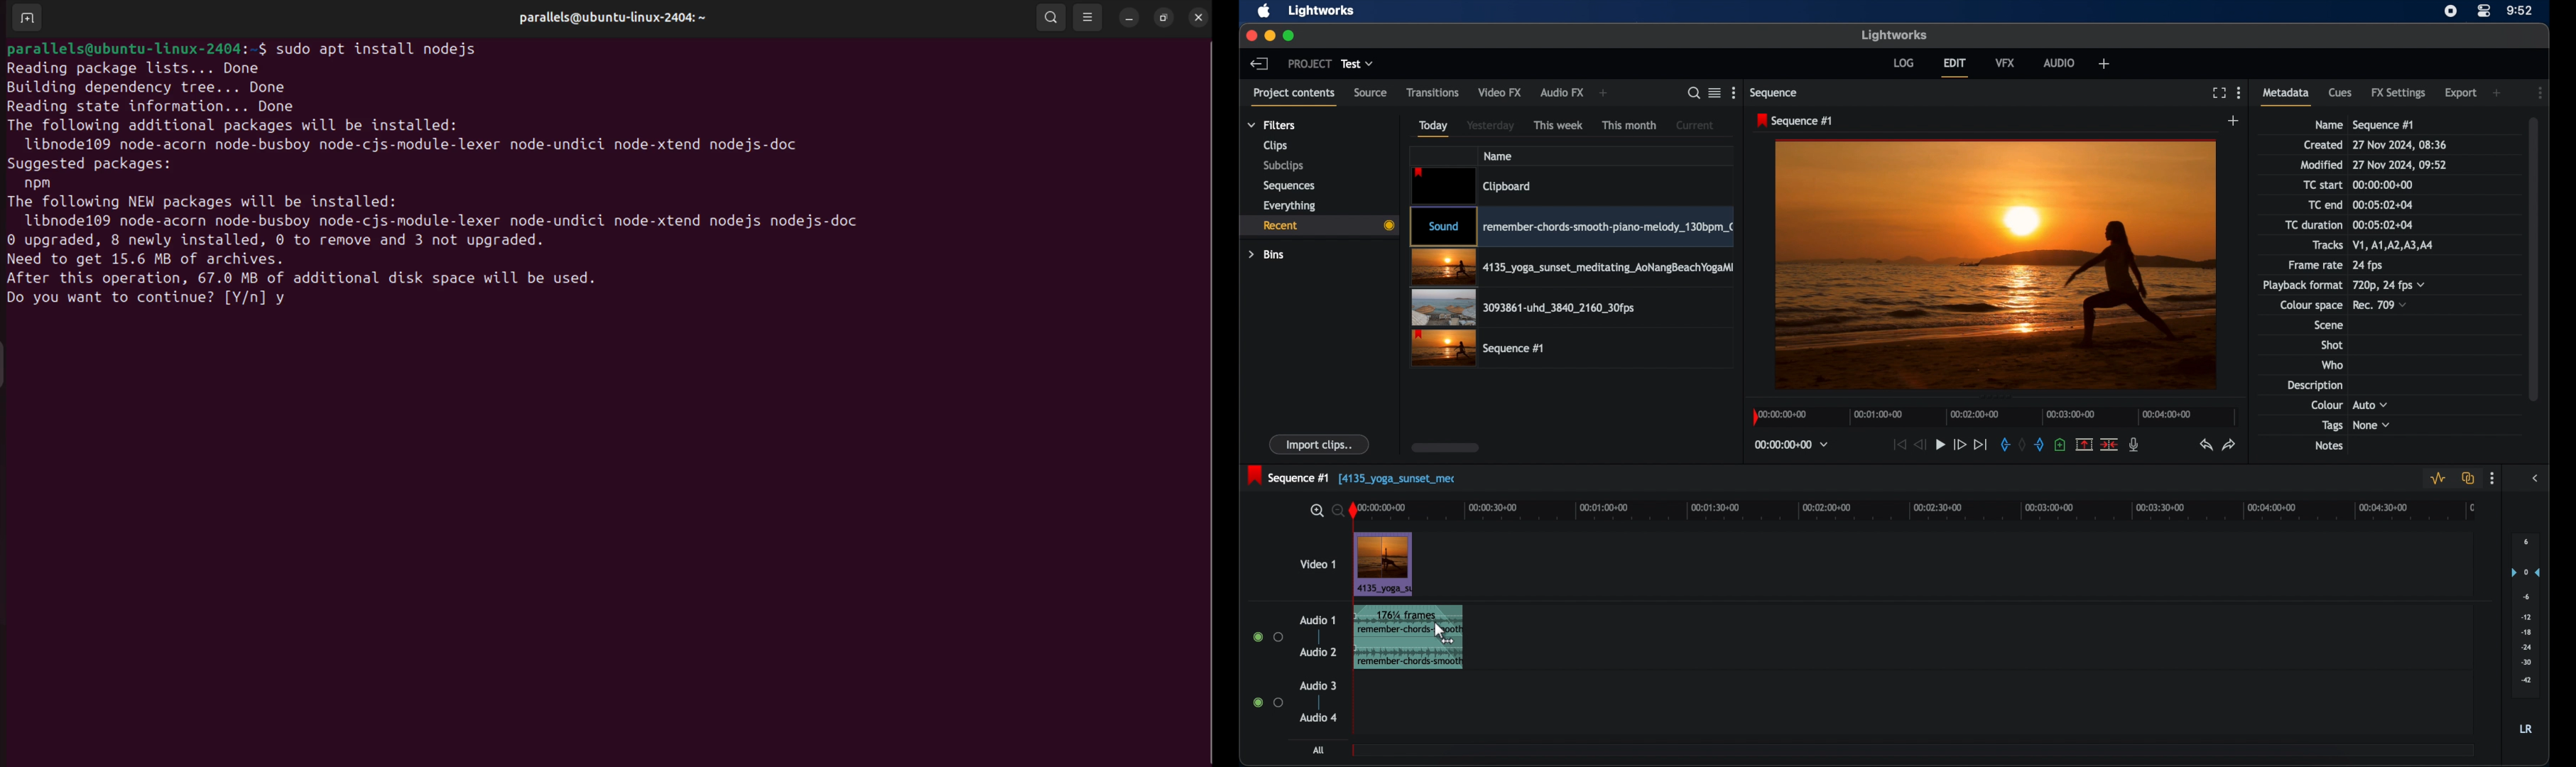 This screenshot has height=784, width=2576. I want to click on rewind, so click(1920, 445).